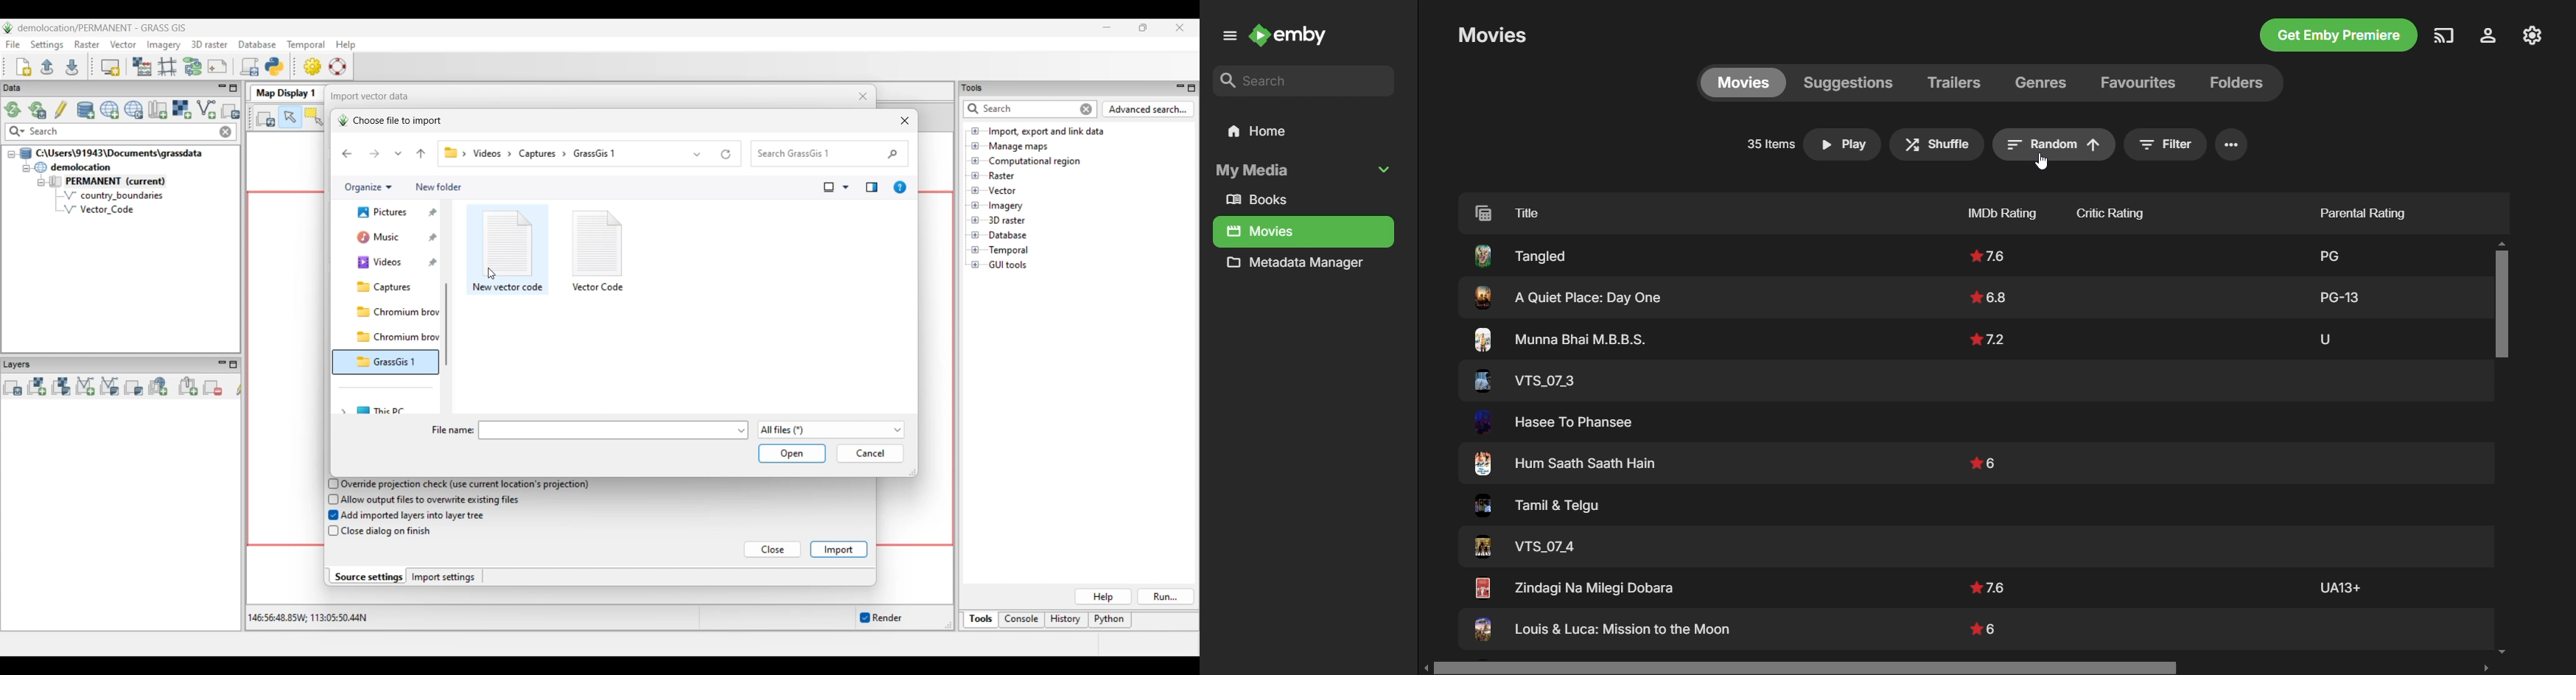  What do you see at coordinates (2534, 34) in the screenshot?
I see `Manage Emby Server` at bounding box center [2534, 34].